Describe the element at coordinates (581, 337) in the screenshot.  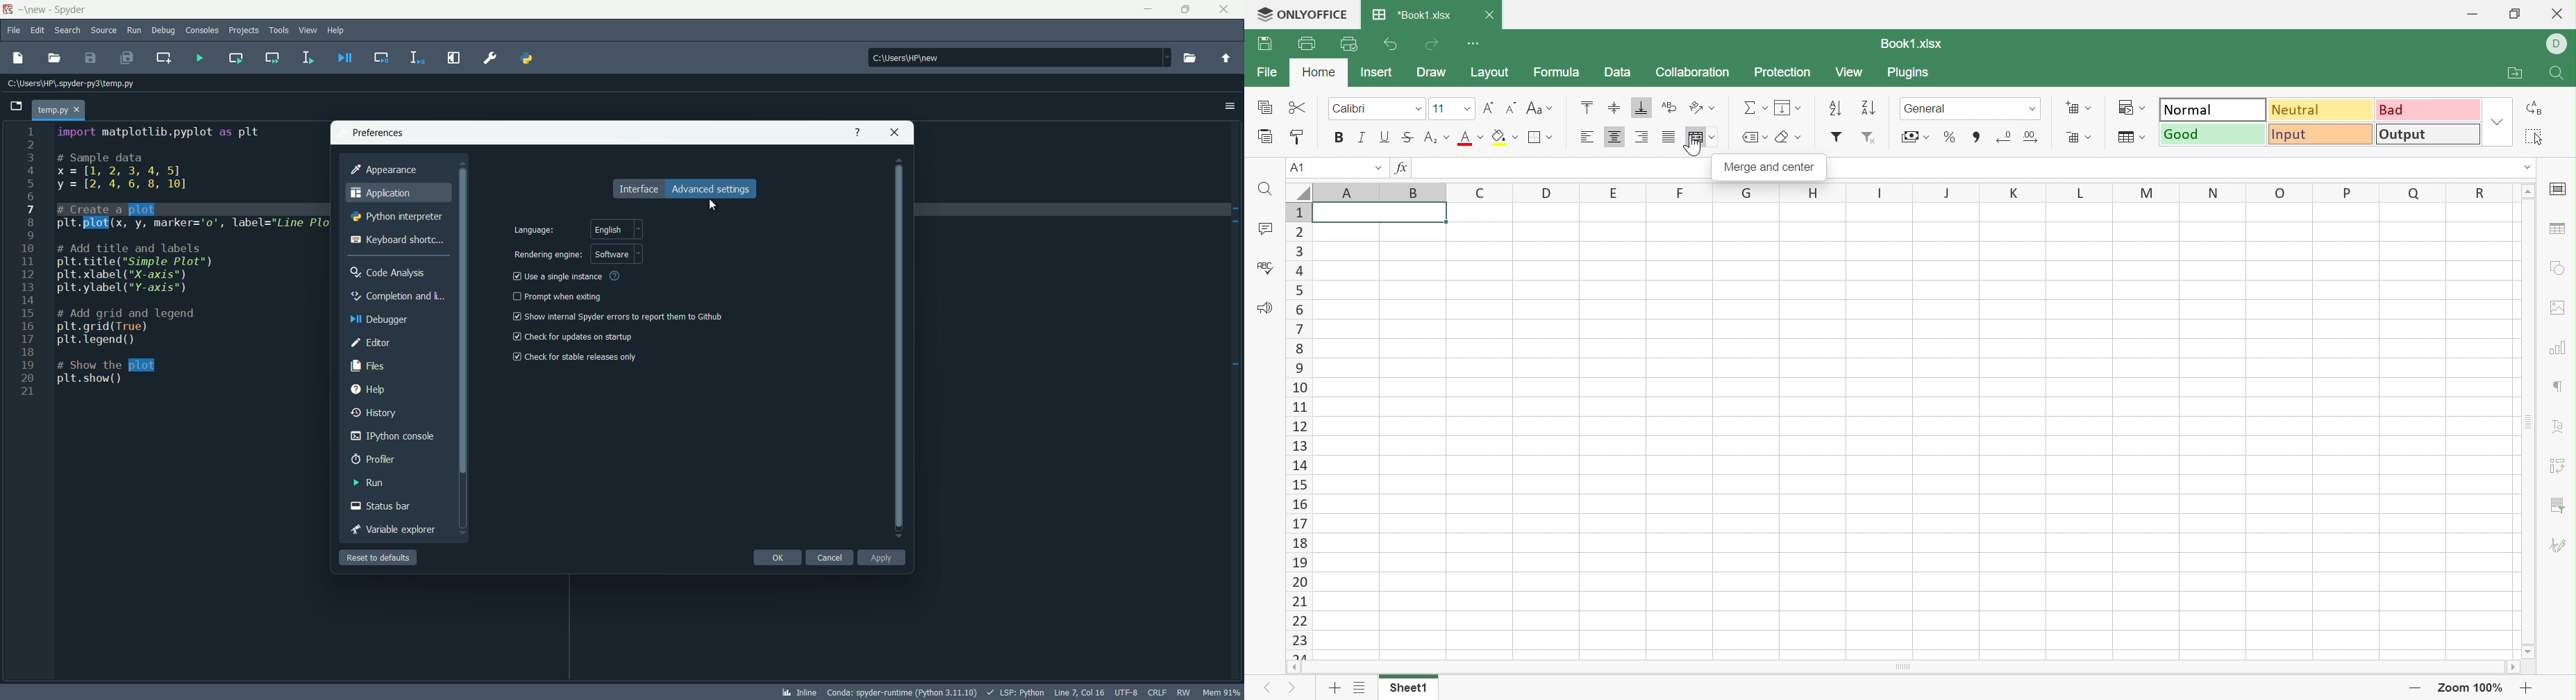
I see `check for updates on startup` at that location.